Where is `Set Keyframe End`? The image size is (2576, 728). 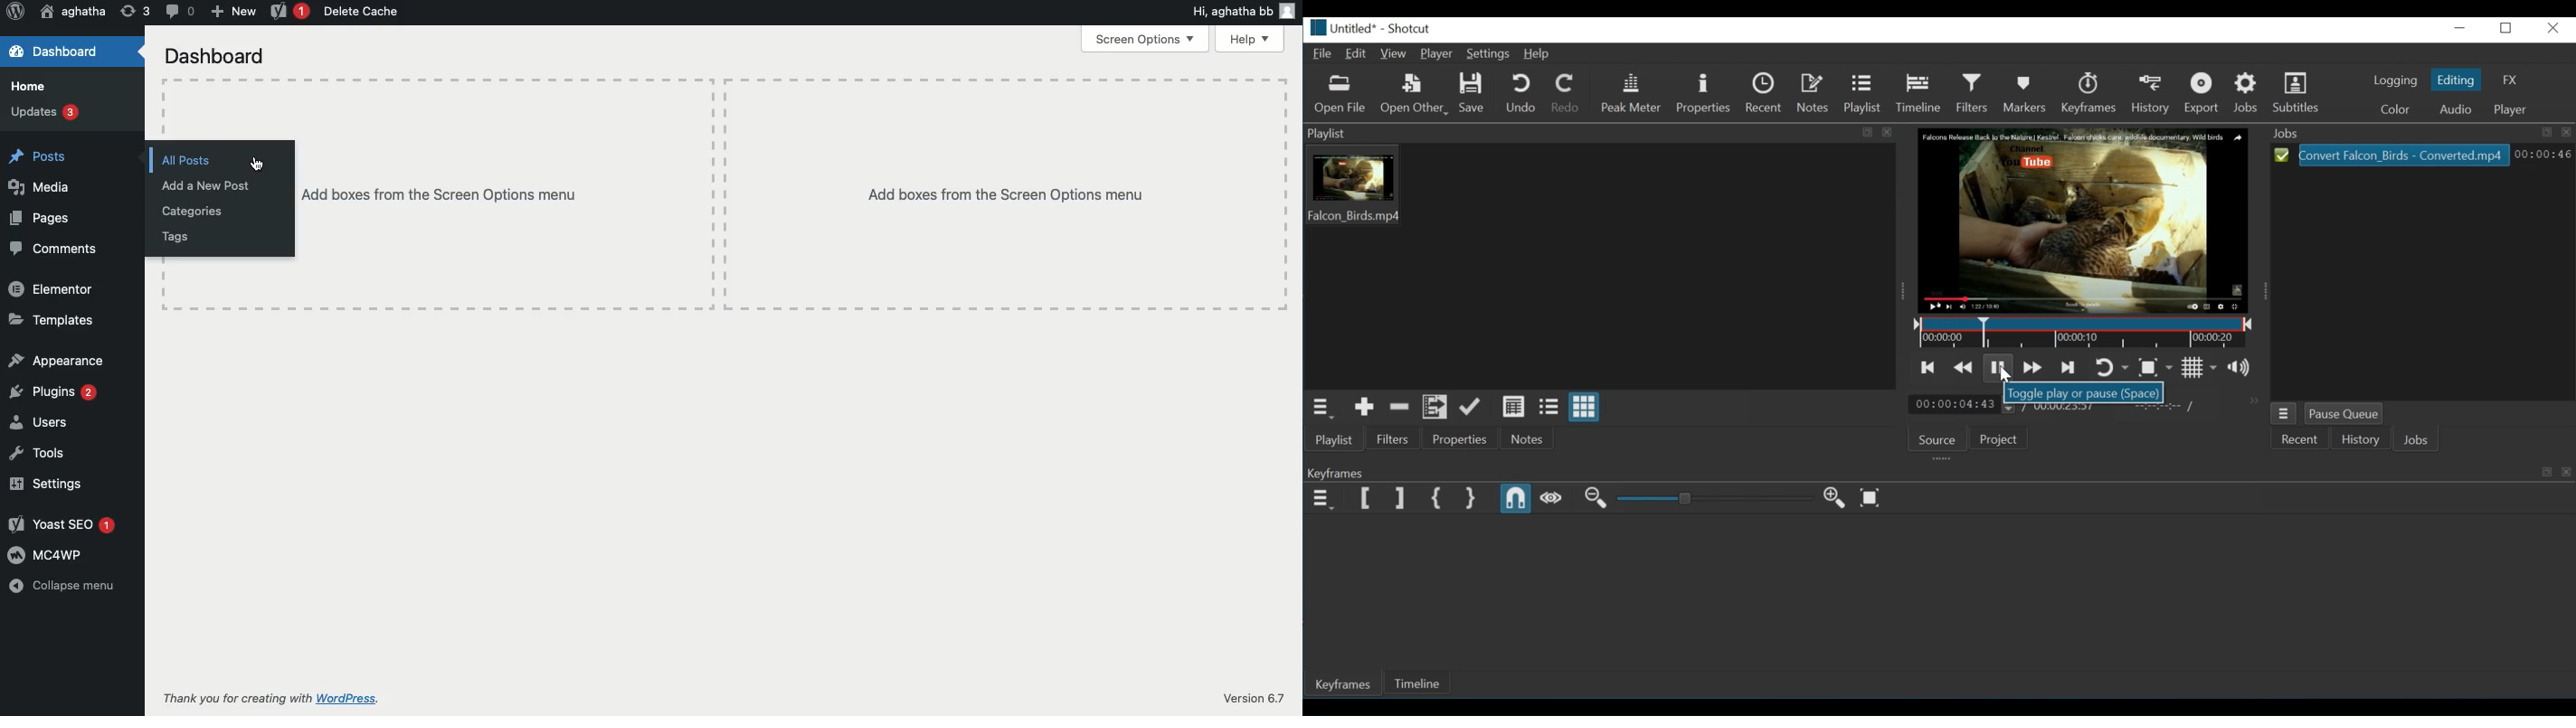
Set Keyframe End is located at coordinates (1400, 498).